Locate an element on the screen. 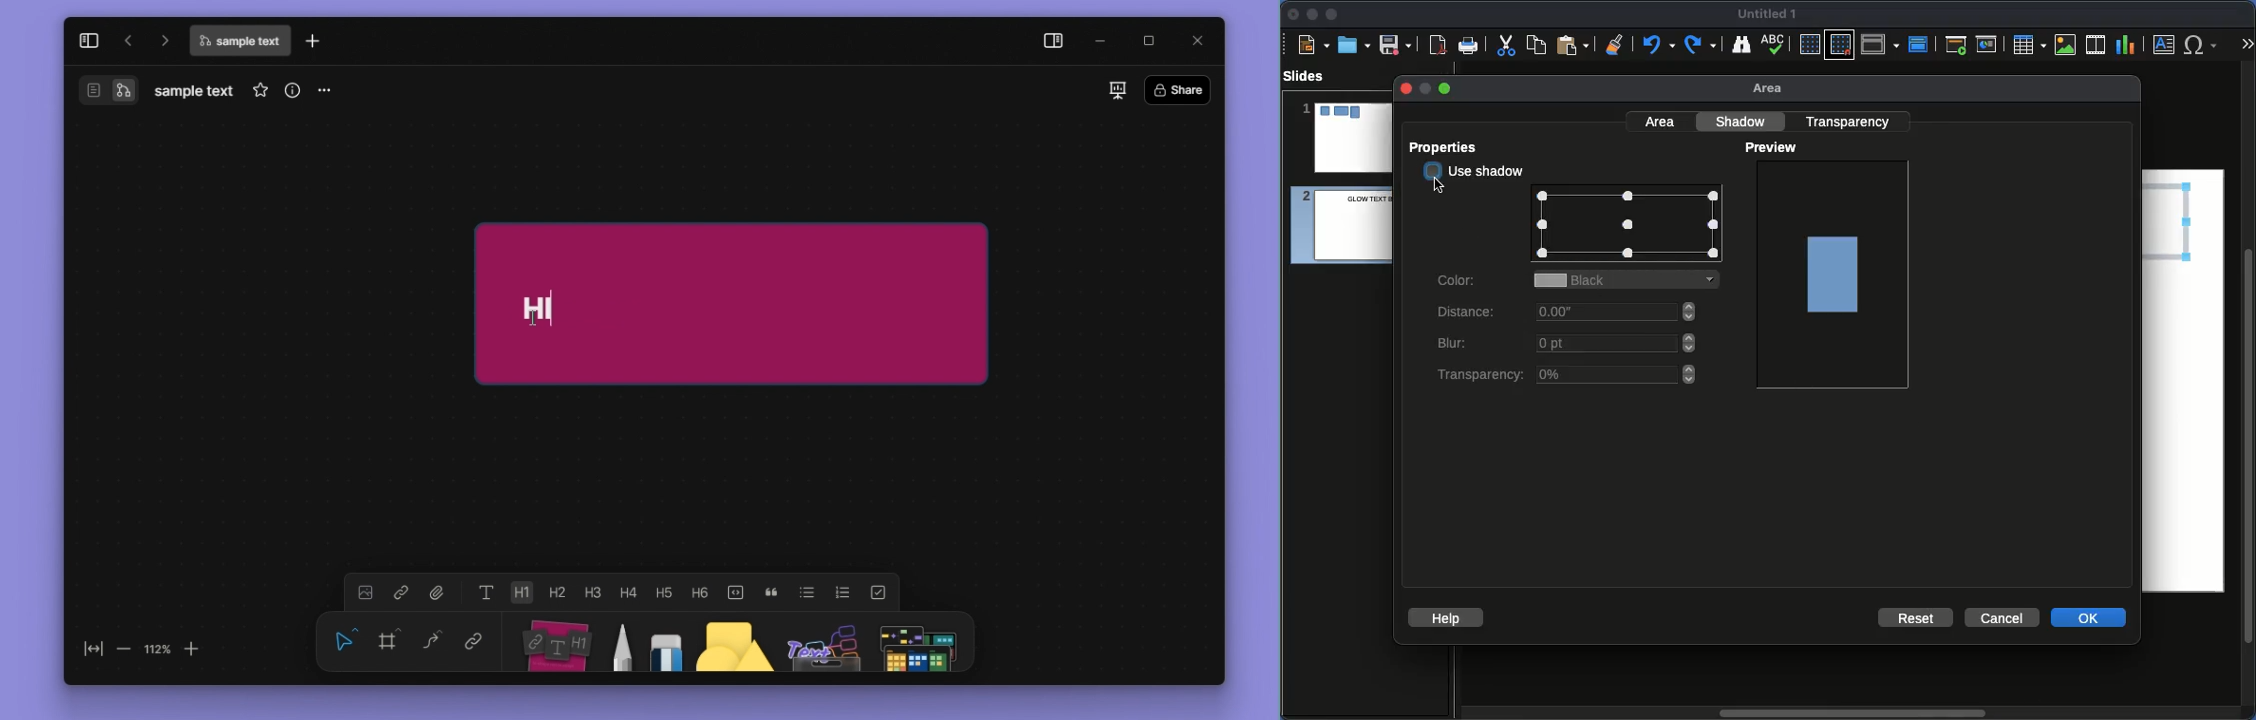  switch is located at coordinates (94, 90).